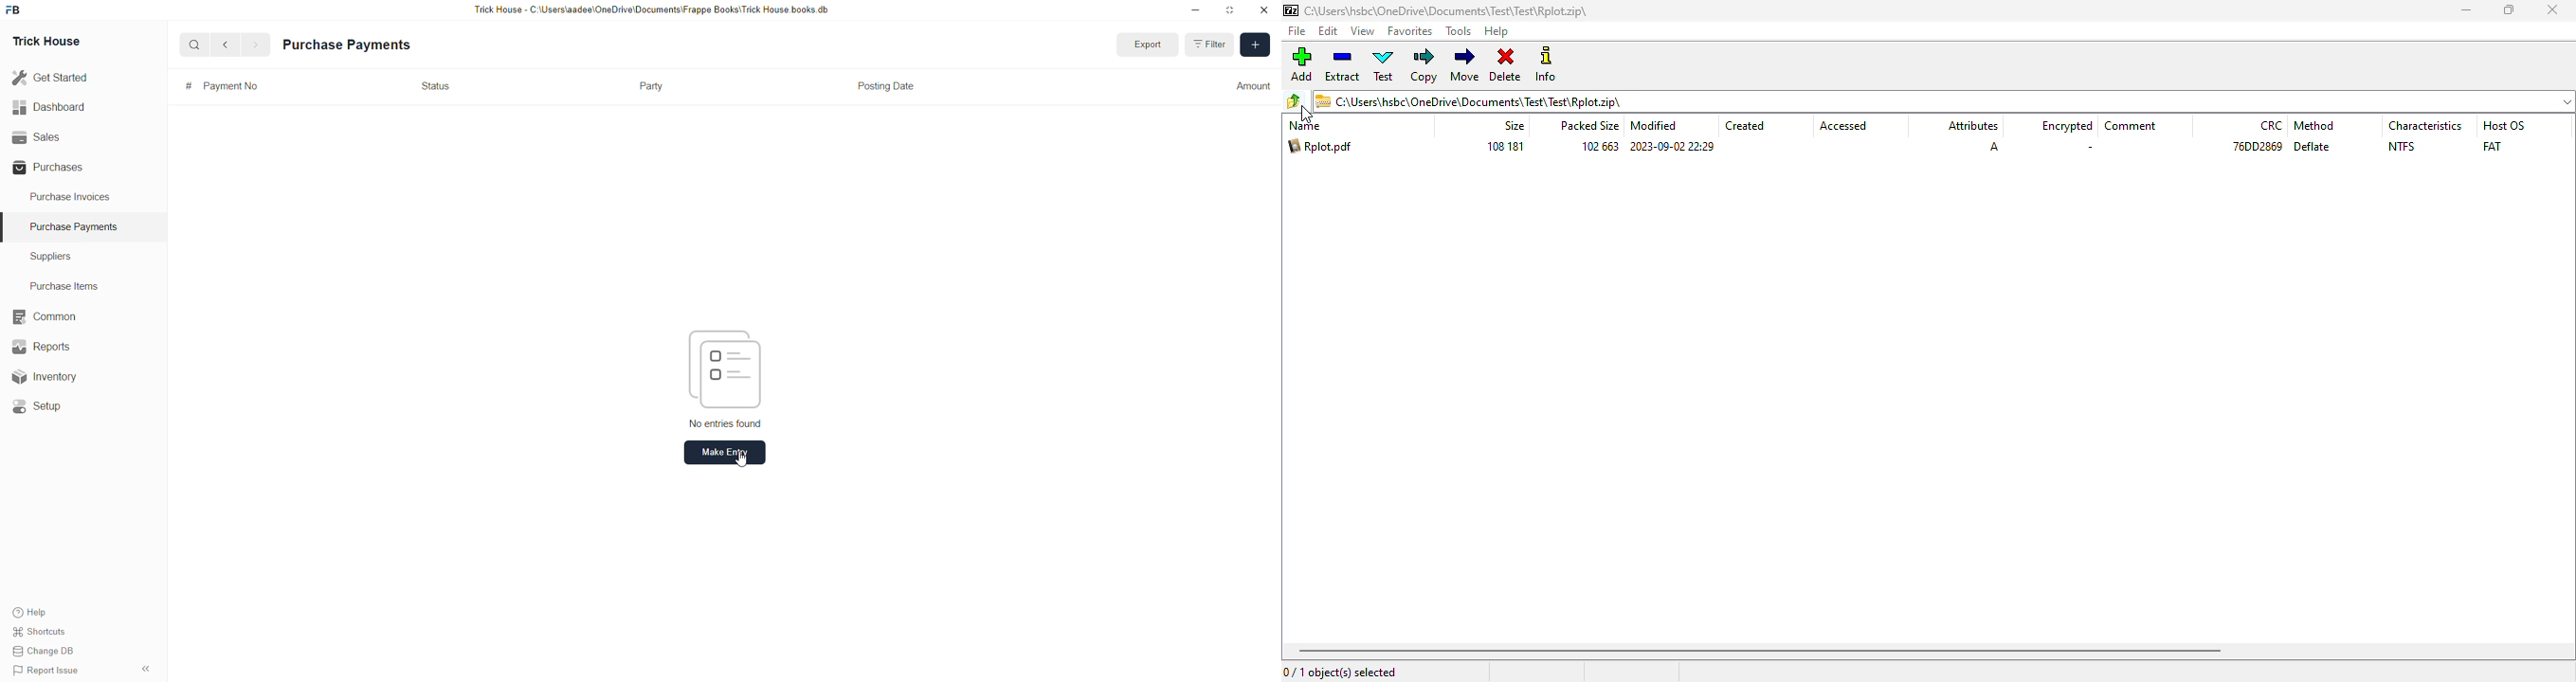 This screenshot has height=700, width=2576. What do you see at coordinates (1257, 45) in the screenshot?
I see `Add new entry` at bounding box center [1257, 45].